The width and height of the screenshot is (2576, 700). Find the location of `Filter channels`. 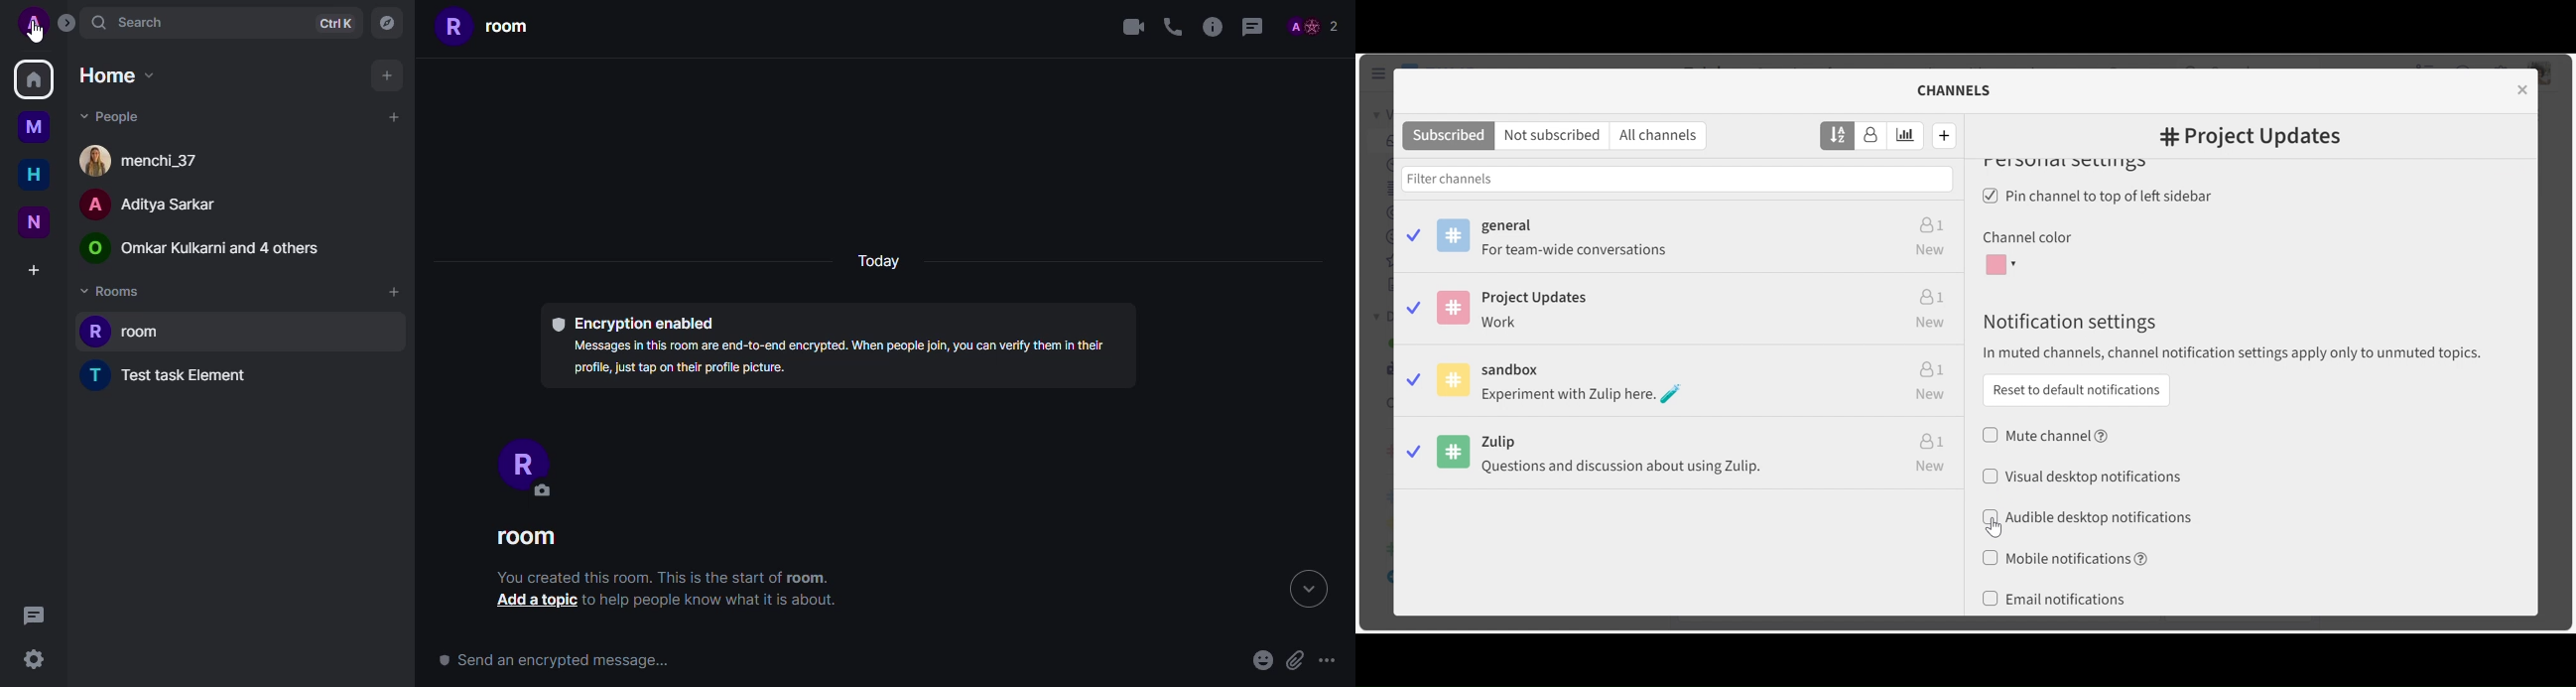

Filter channels is located at coordinates (1677, 178).